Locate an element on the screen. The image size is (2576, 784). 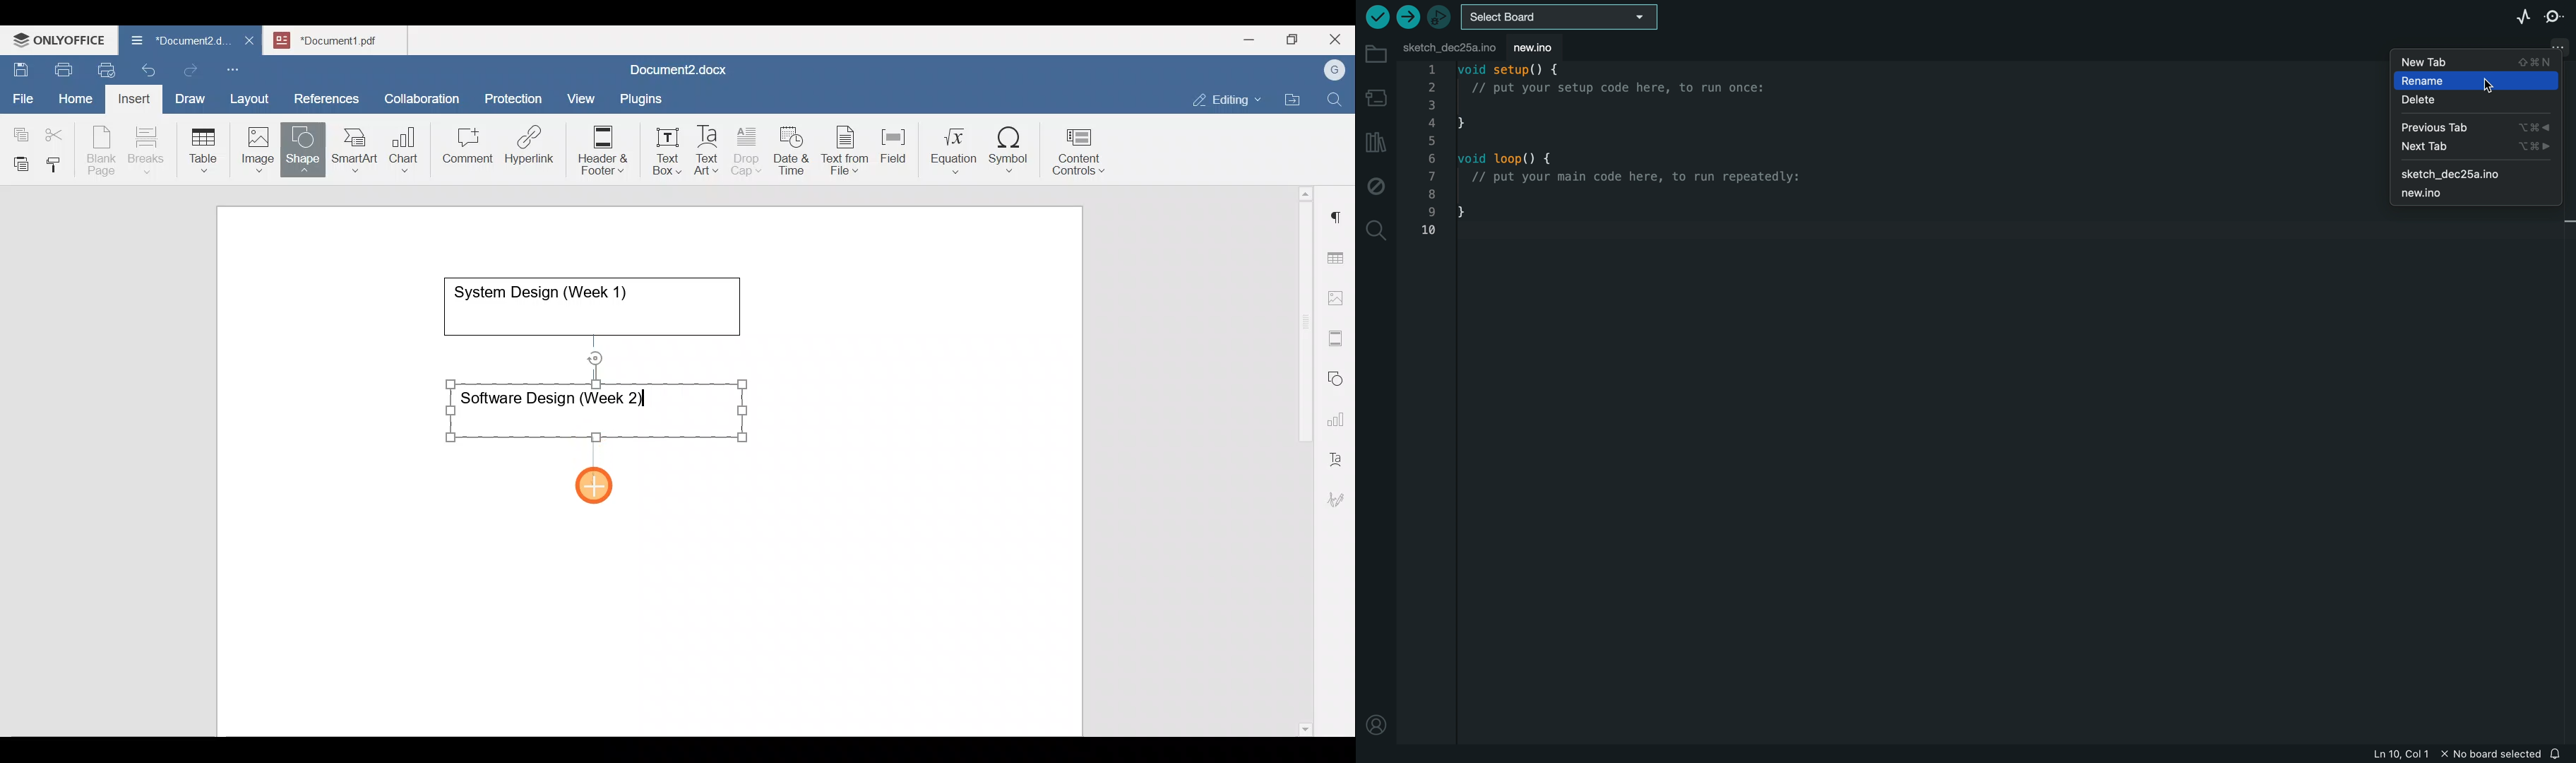
ONLYOFFICE is located at coordinates (60, 39).